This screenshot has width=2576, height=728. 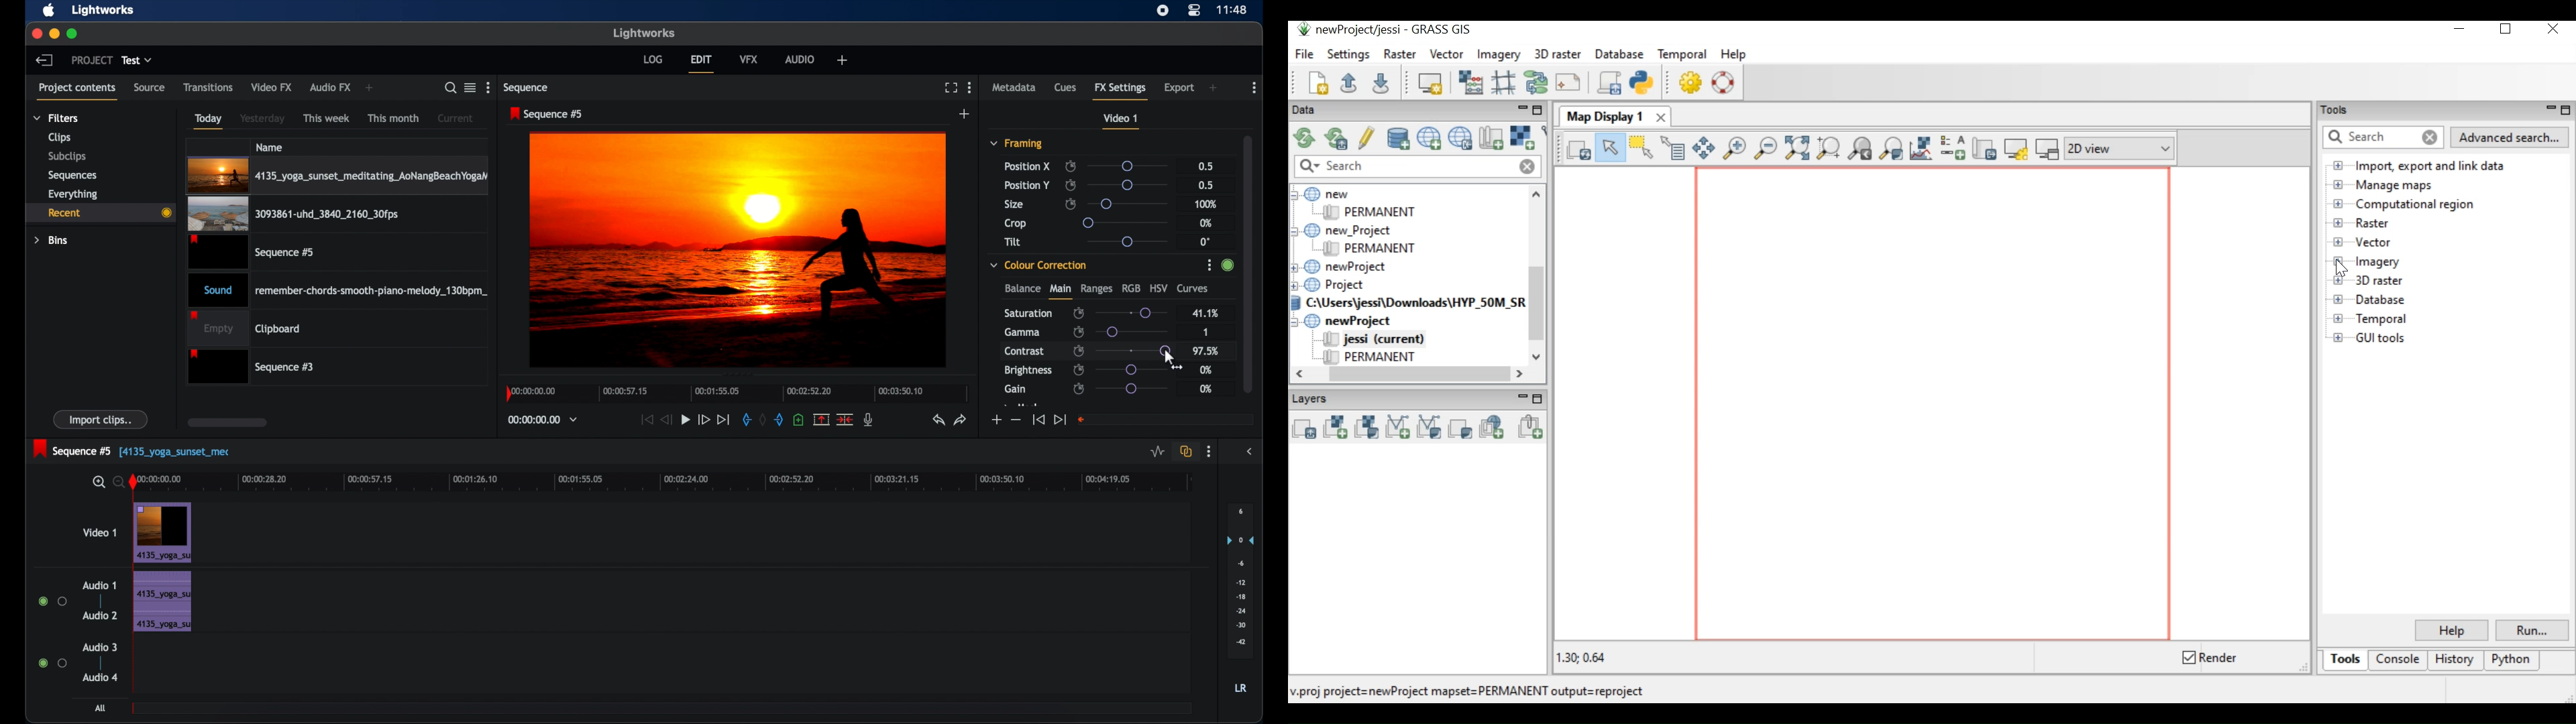 I want to click on video, so click(x=162, y=532).